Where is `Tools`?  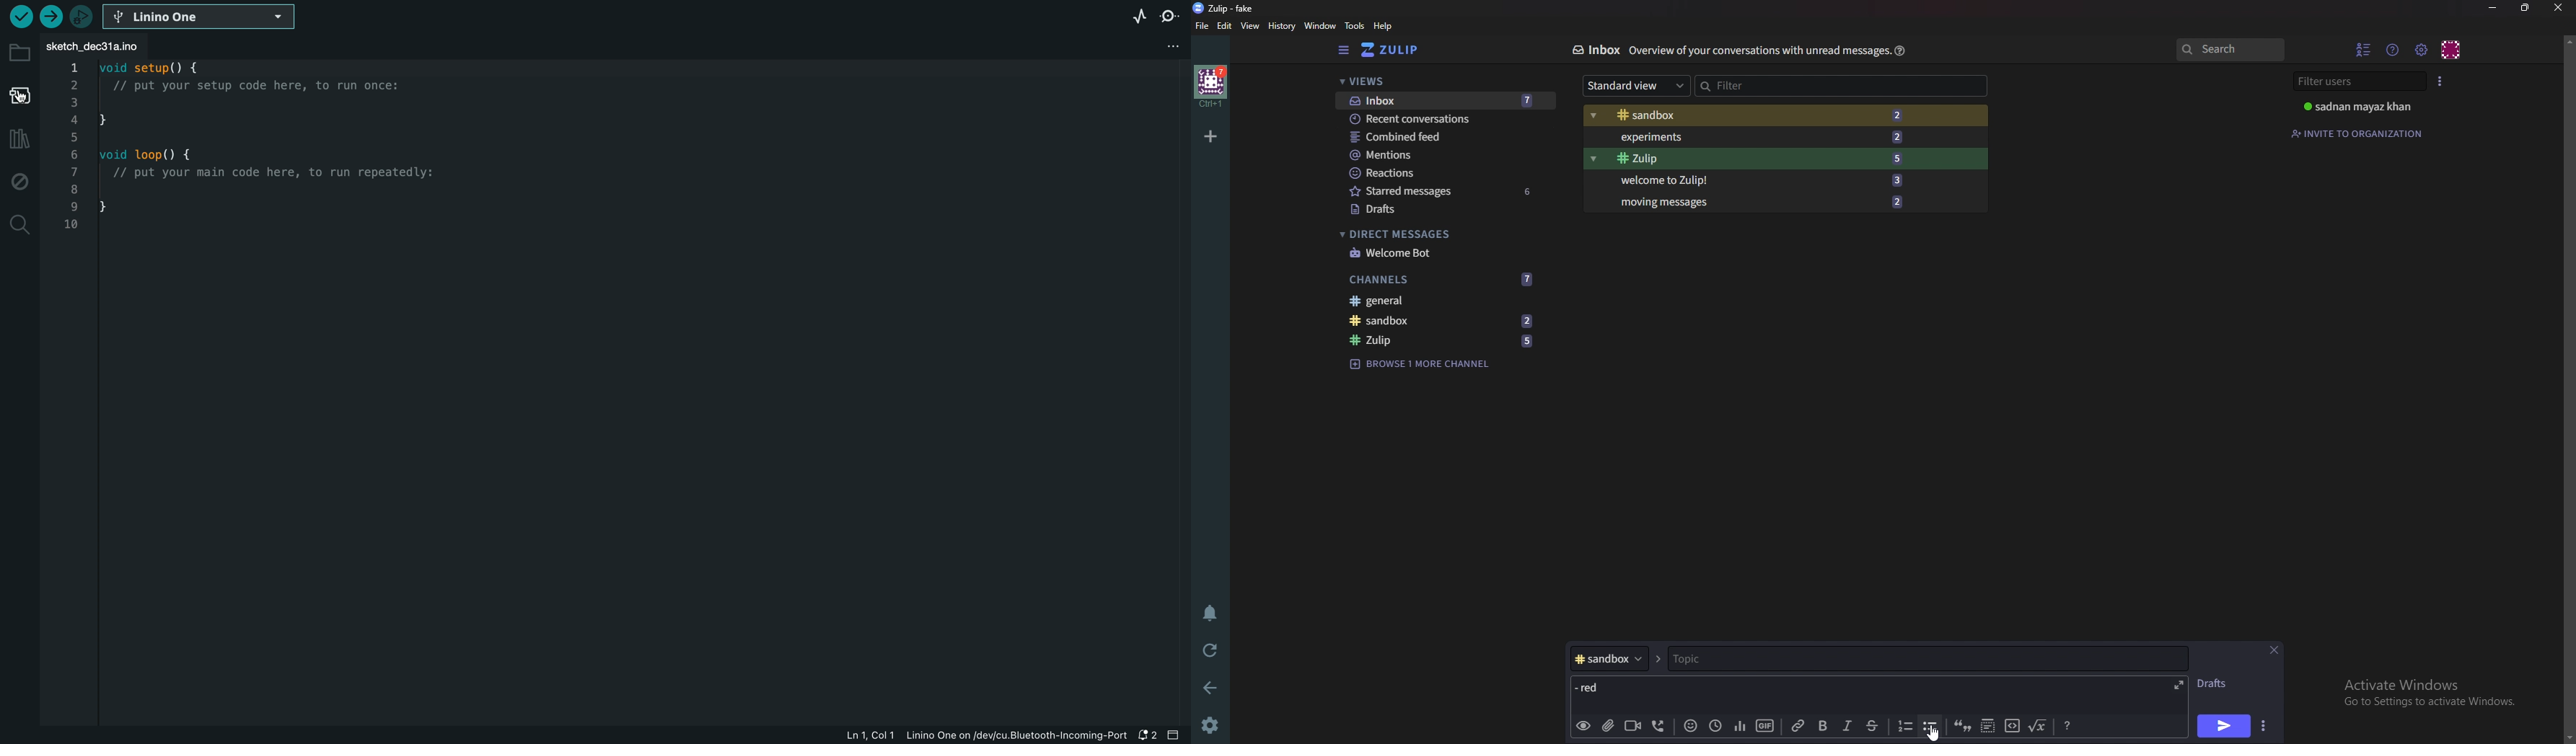
Tools is located at coordinates (1355, 25).